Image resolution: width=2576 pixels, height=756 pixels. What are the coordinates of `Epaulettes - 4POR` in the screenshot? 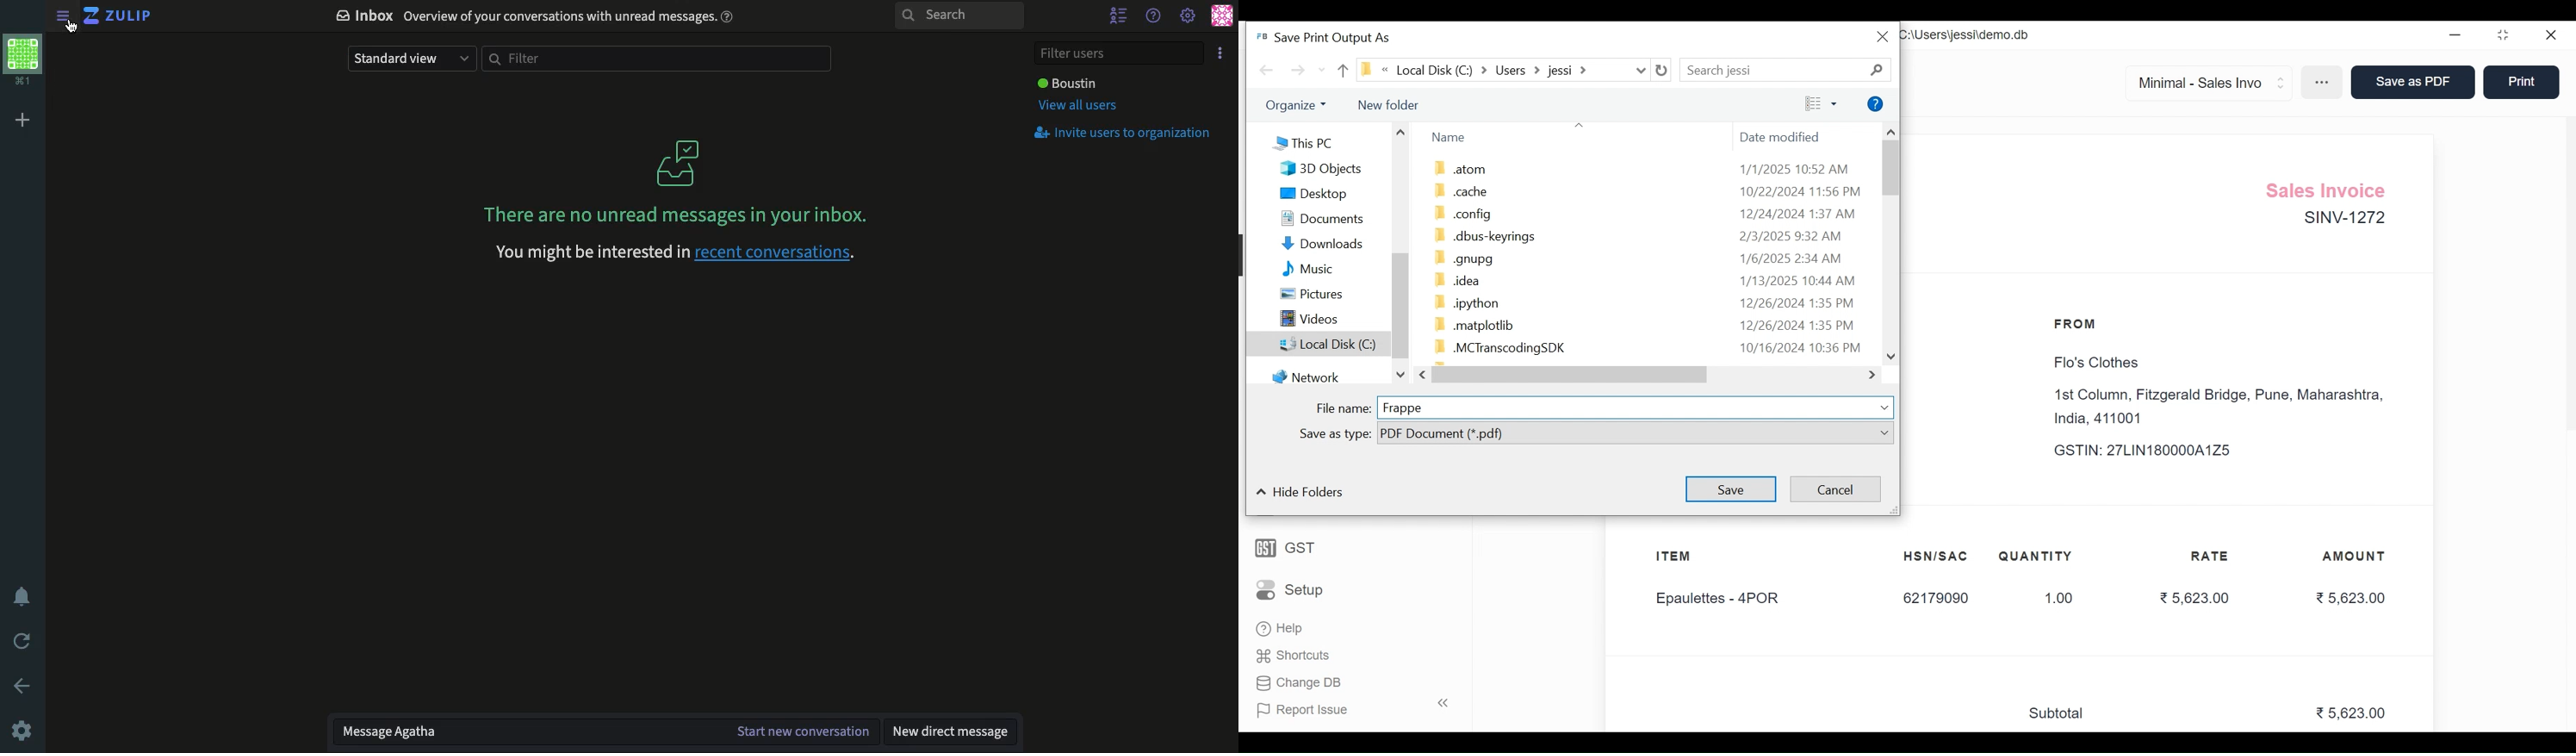 It's located at (1726, 600).